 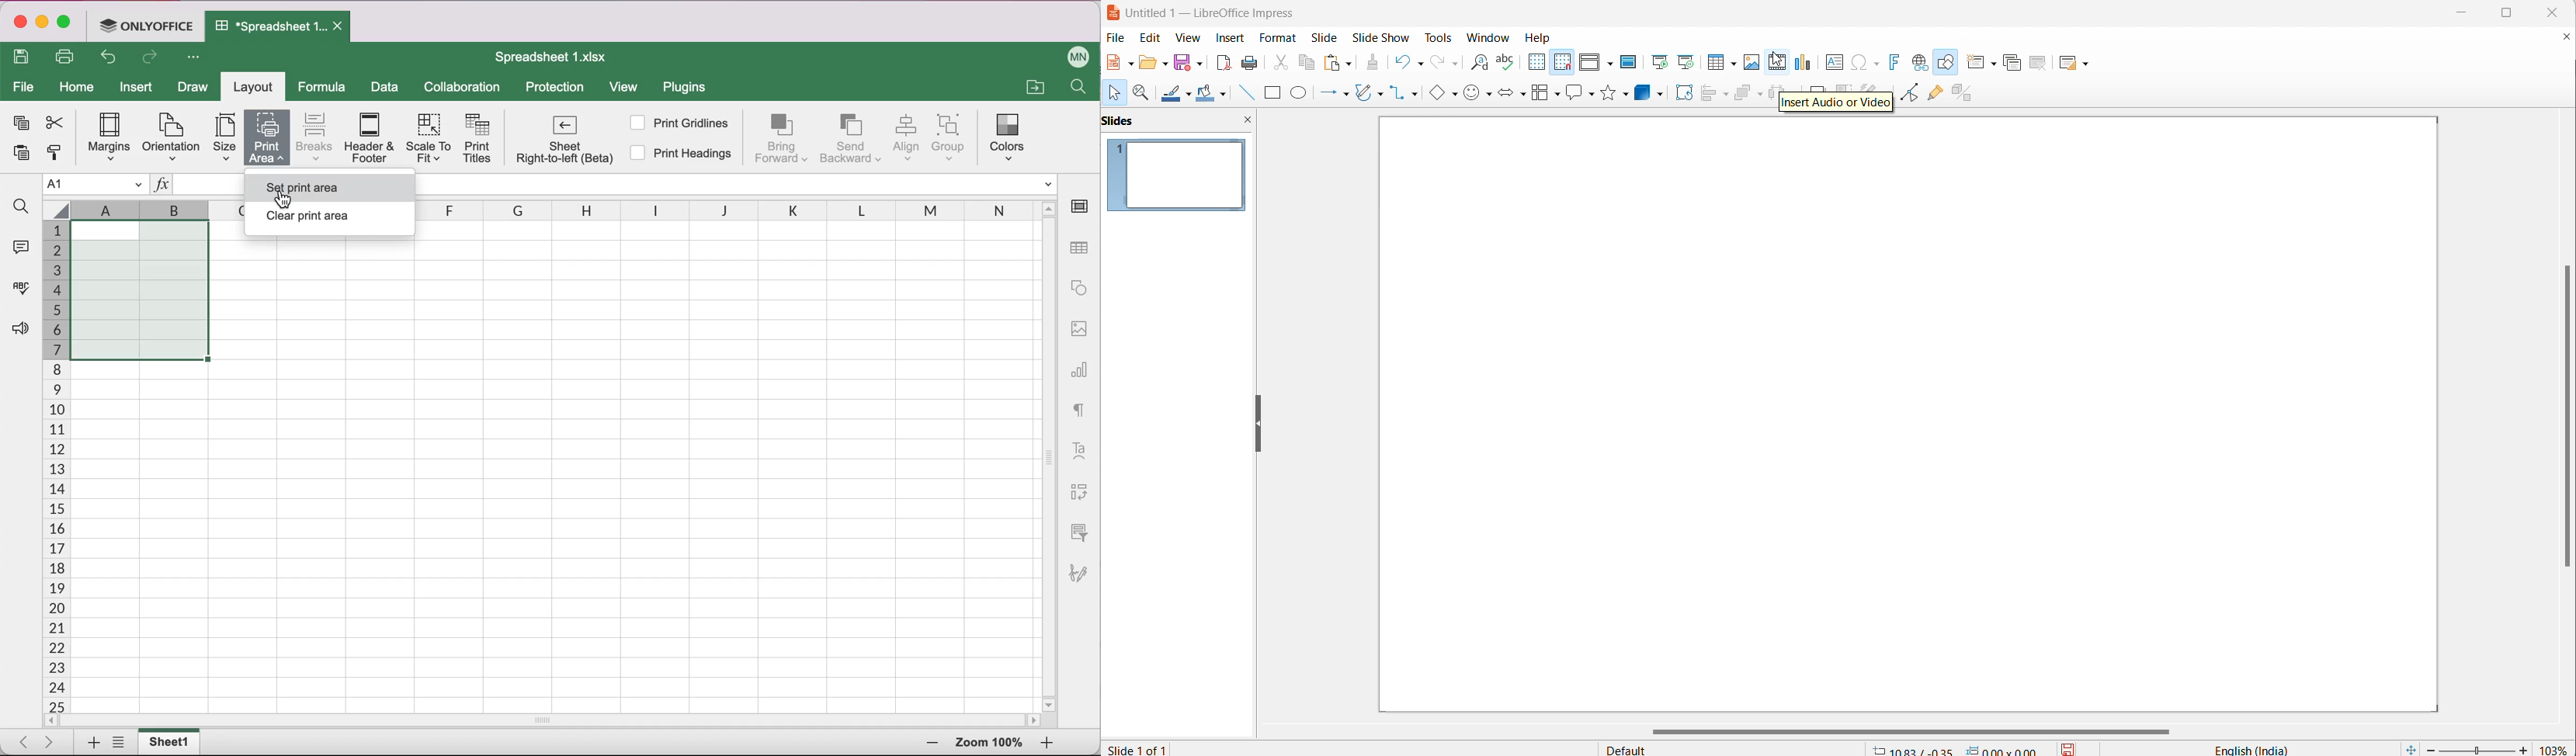 I want to click on arrange, so click(x=1743, y=93).